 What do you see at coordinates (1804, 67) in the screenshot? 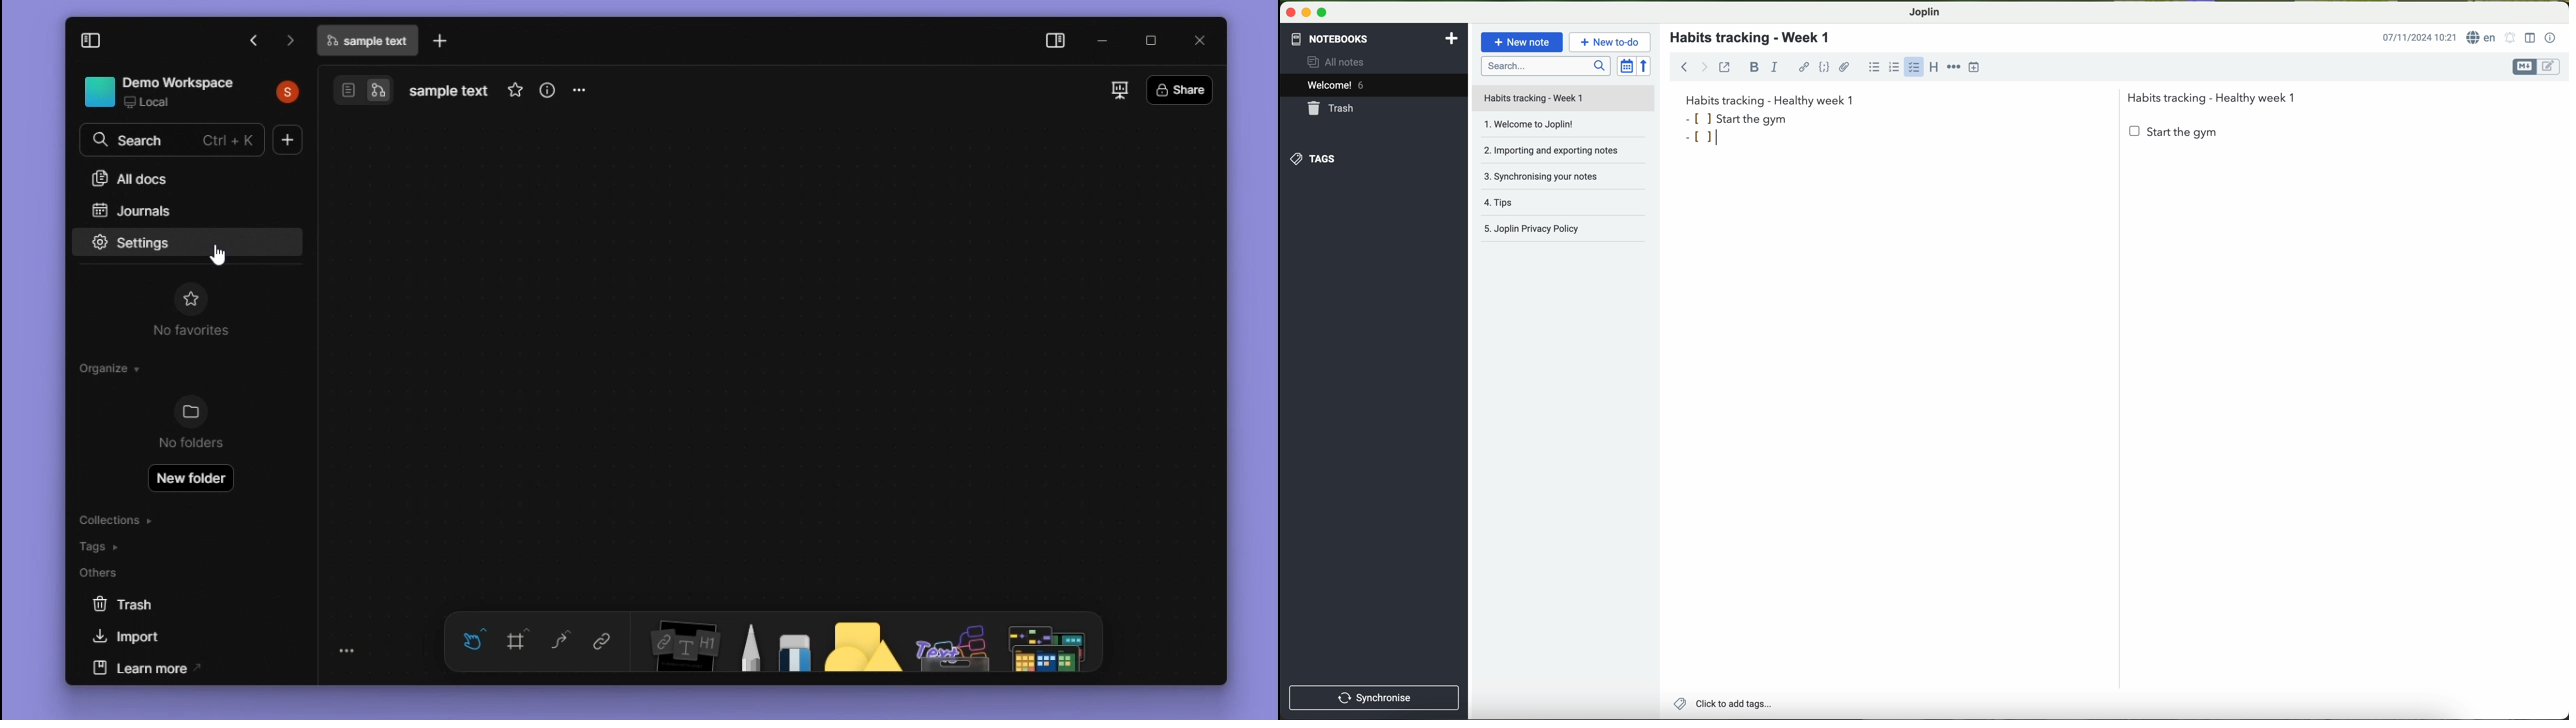
I see `hyperlink` at bounding box center [1804, 67].